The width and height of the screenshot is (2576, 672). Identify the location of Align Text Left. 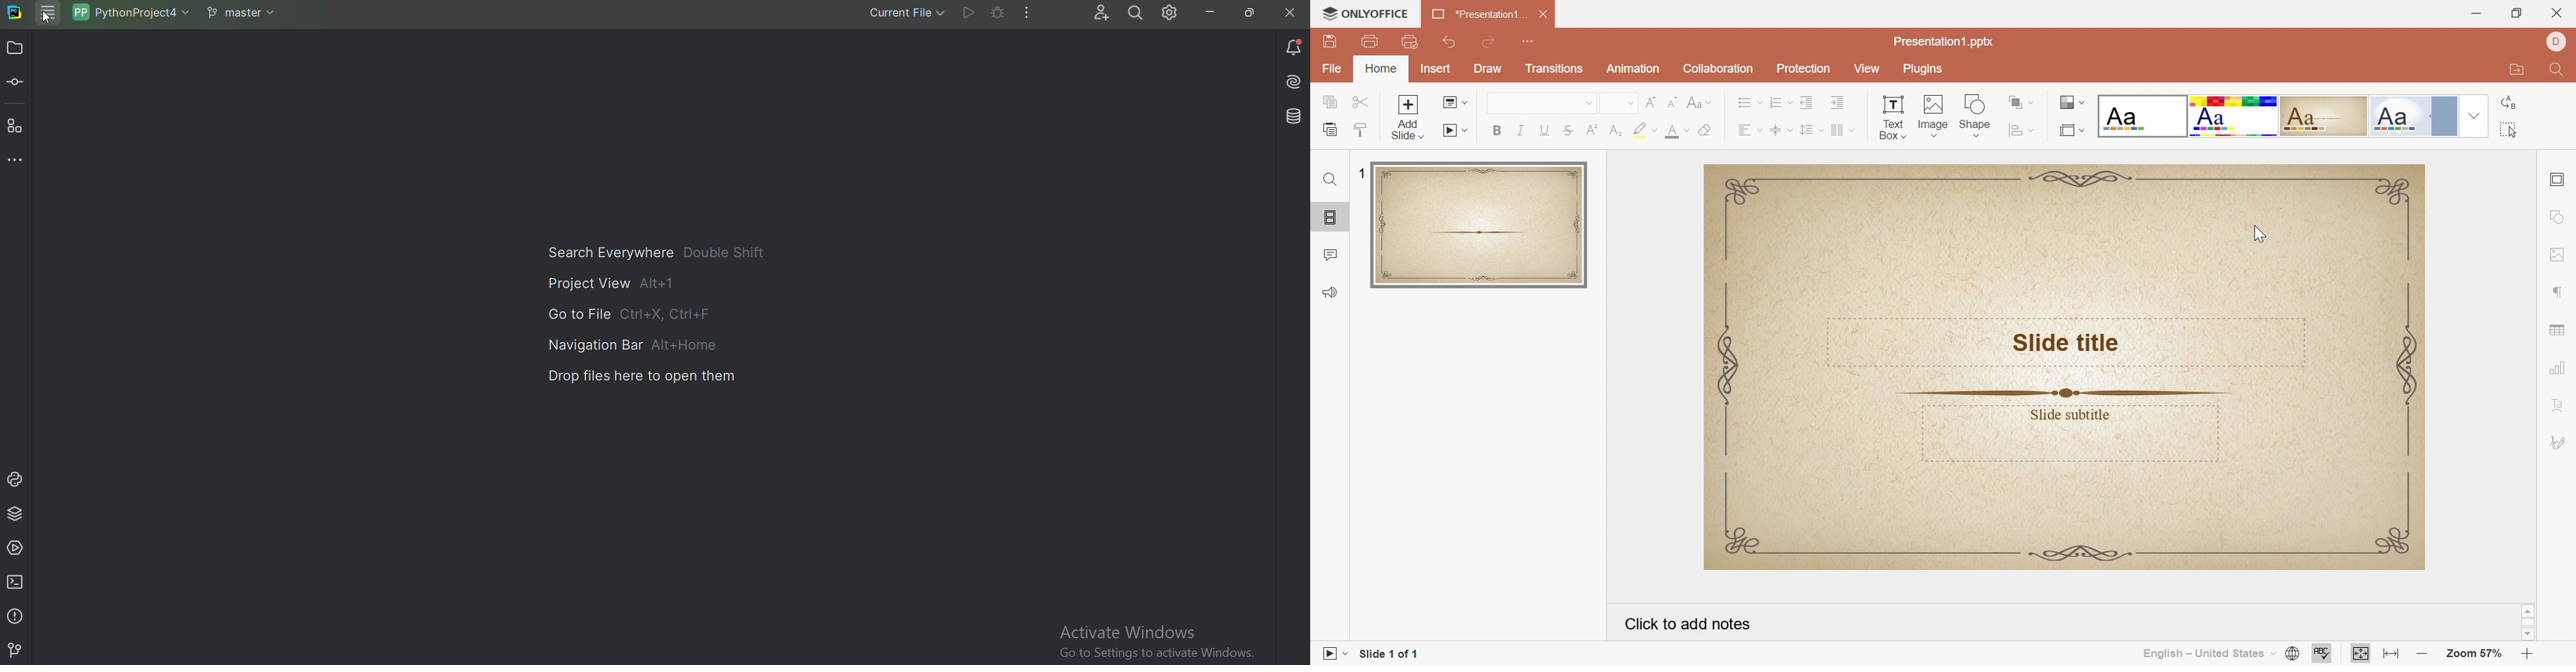
(1744, 130).